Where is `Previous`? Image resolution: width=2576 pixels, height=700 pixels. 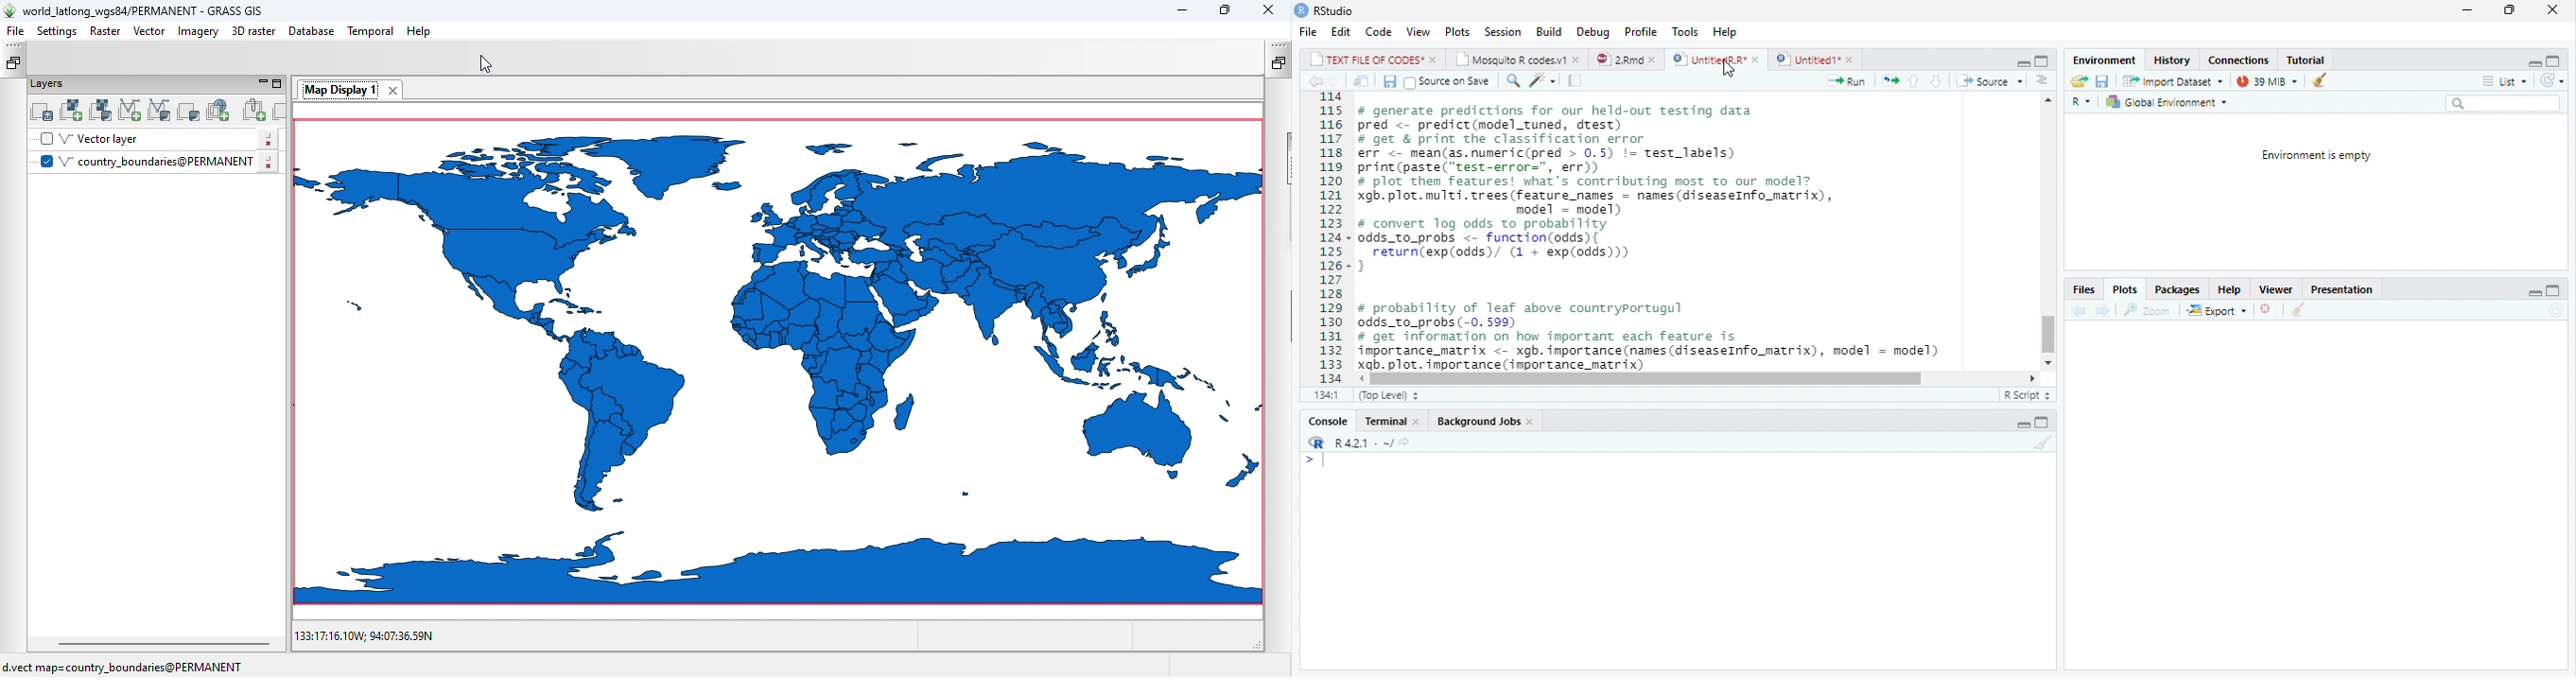
Previous is located at coordinates (1313, 82).